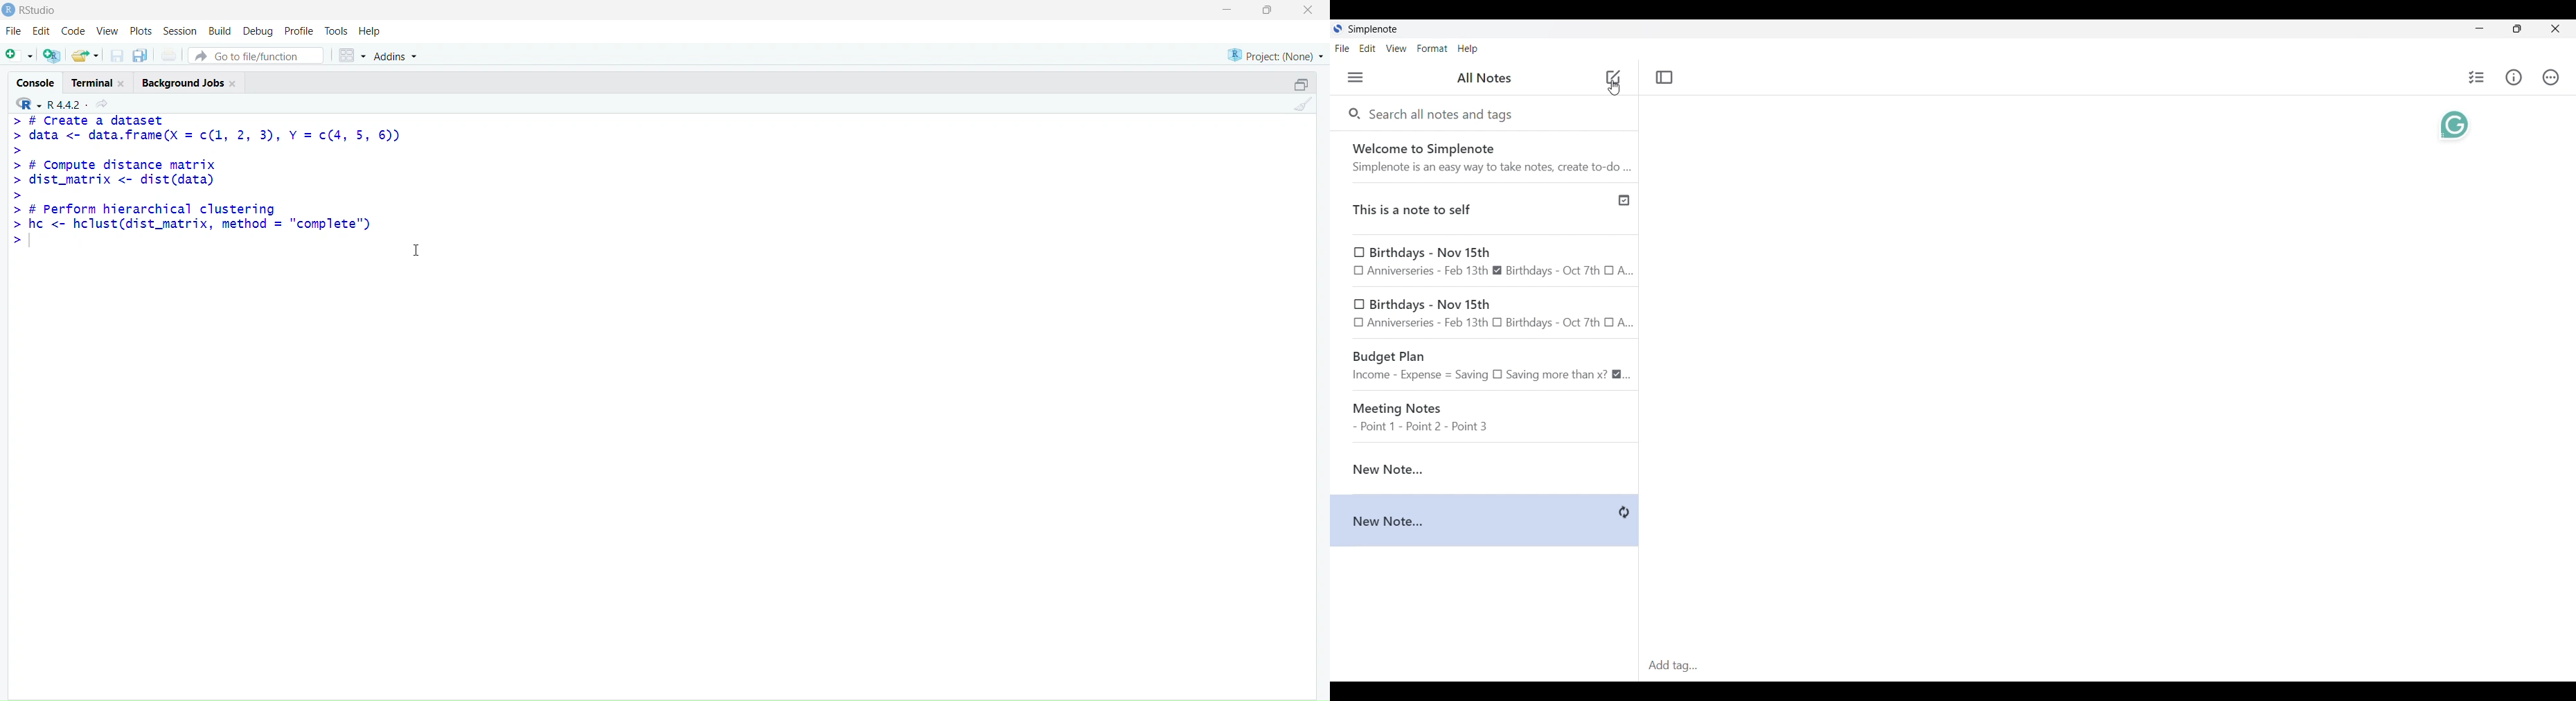  What do you see at coordinates (1272, 12) in the screenshot?
I see `Maximize/Restore` at bounding box center [1272, 12].